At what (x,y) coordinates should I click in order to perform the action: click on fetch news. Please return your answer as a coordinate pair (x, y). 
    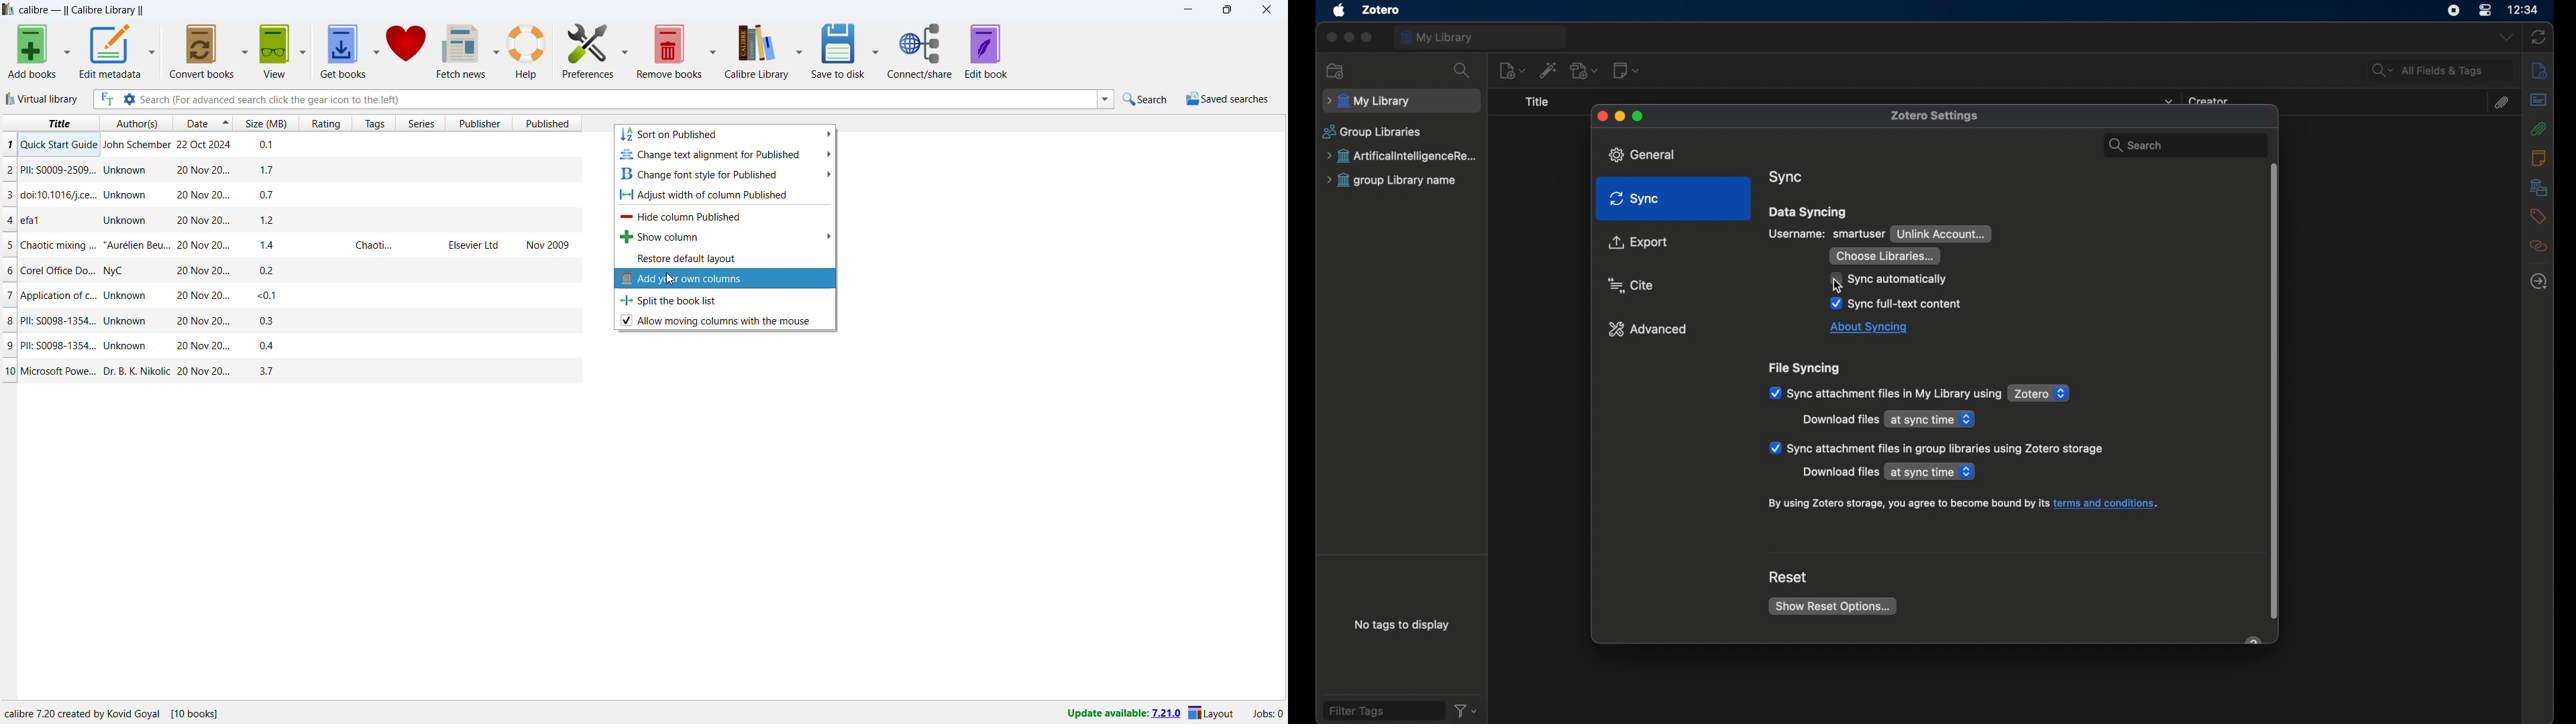
    Looking at the image, I should click on (460, 52).